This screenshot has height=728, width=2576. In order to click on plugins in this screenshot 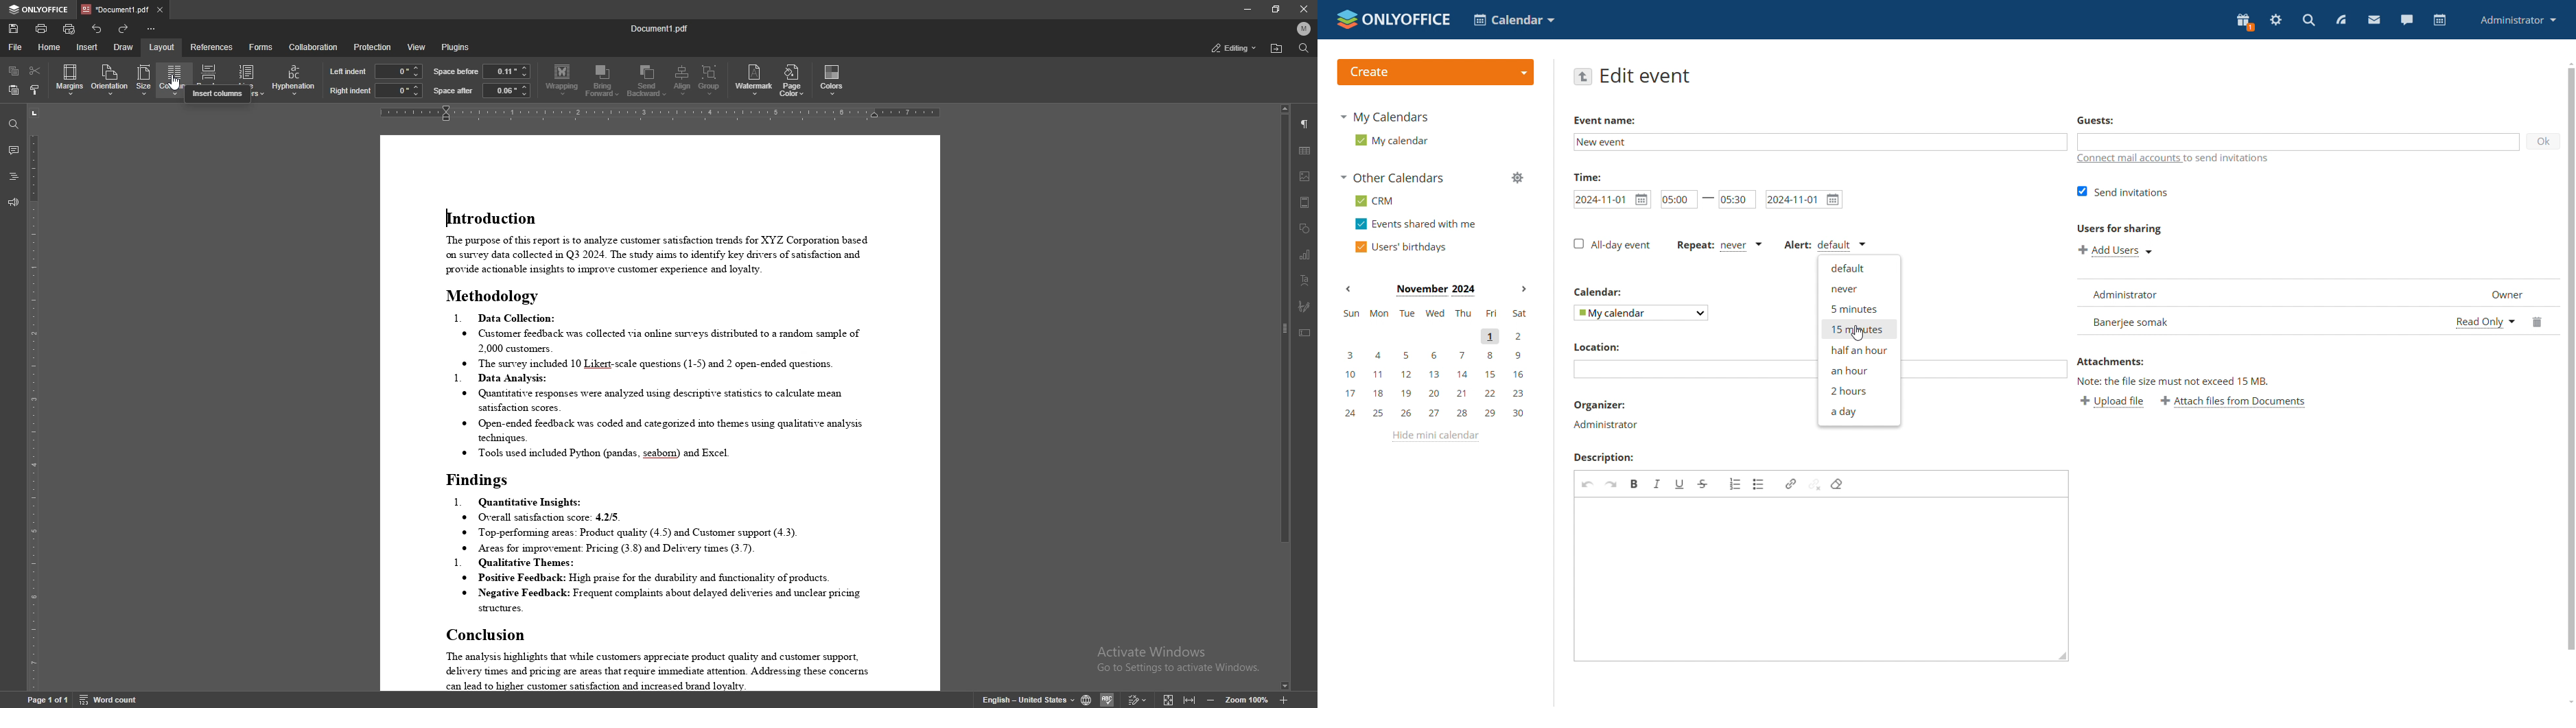, I will do `click(458, 47)`.